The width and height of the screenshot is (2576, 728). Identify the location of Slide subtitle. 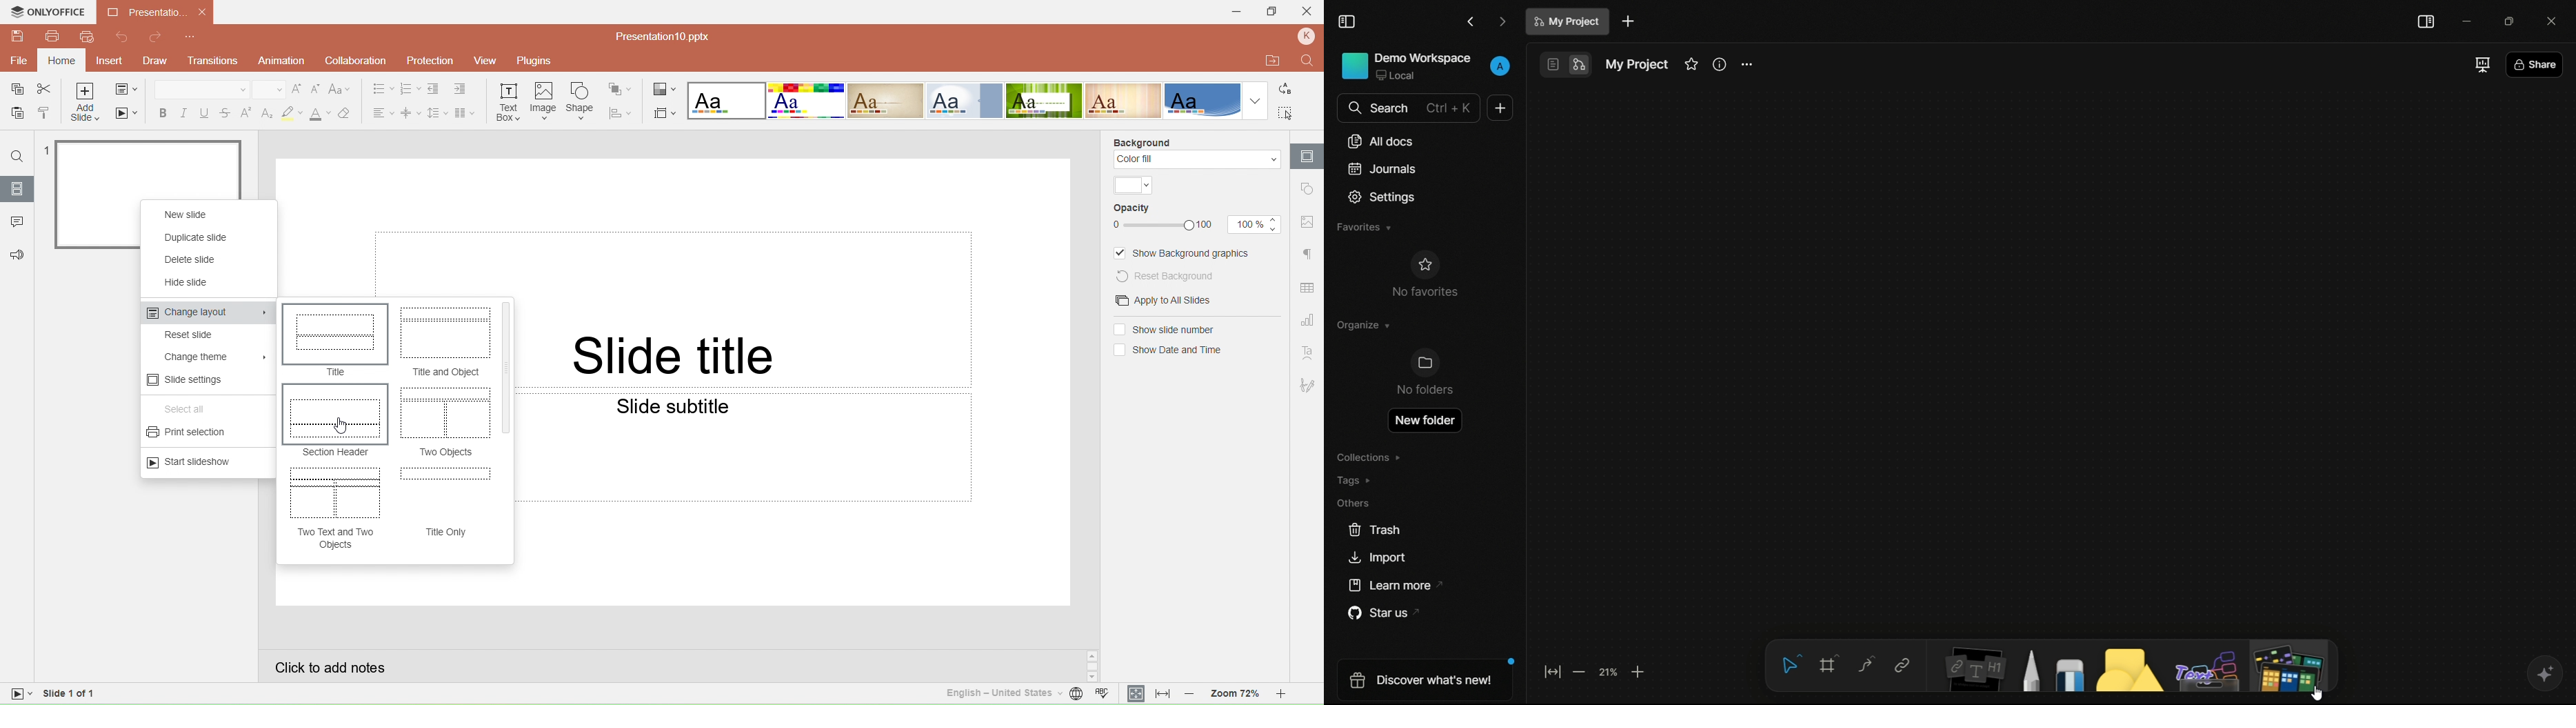
(711, 408).